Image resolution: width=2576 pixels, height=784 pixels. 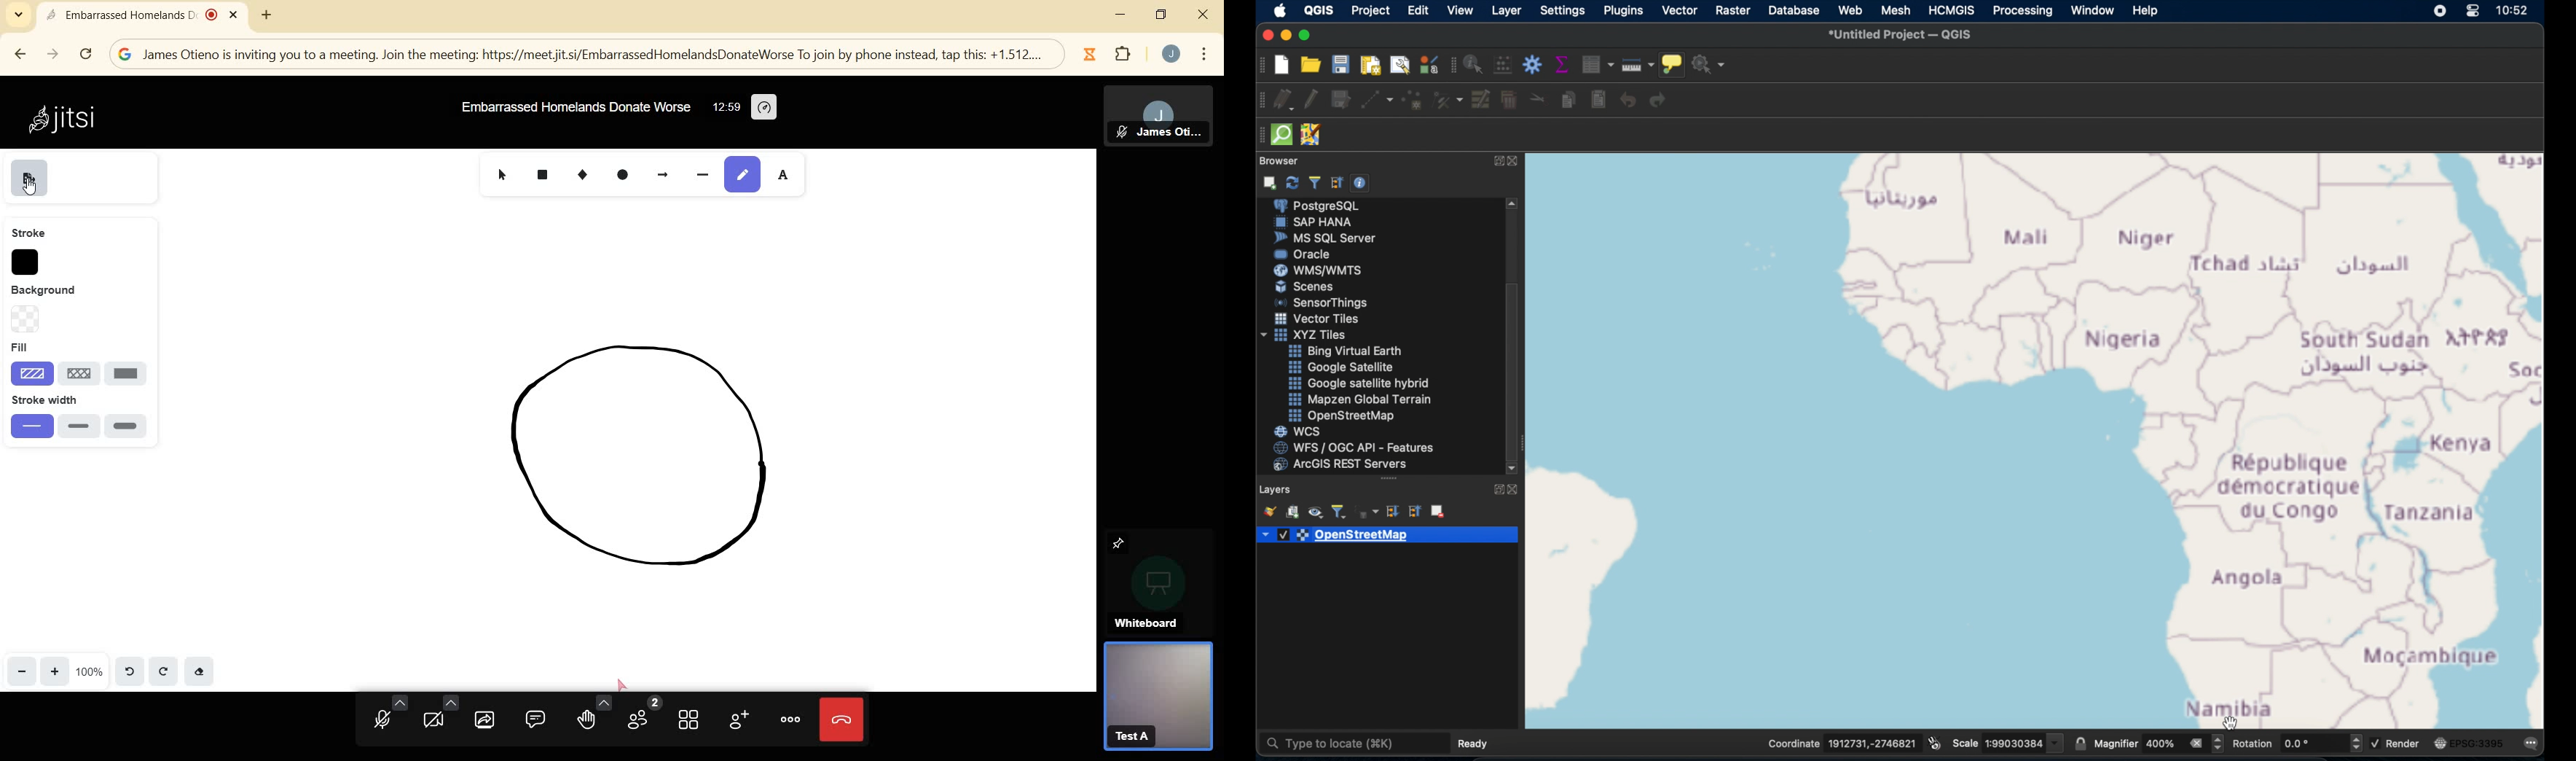 What do you see at coordinates (1563, 11) in the screenshot?
I see `settings` at bounding box center [1563, 11].